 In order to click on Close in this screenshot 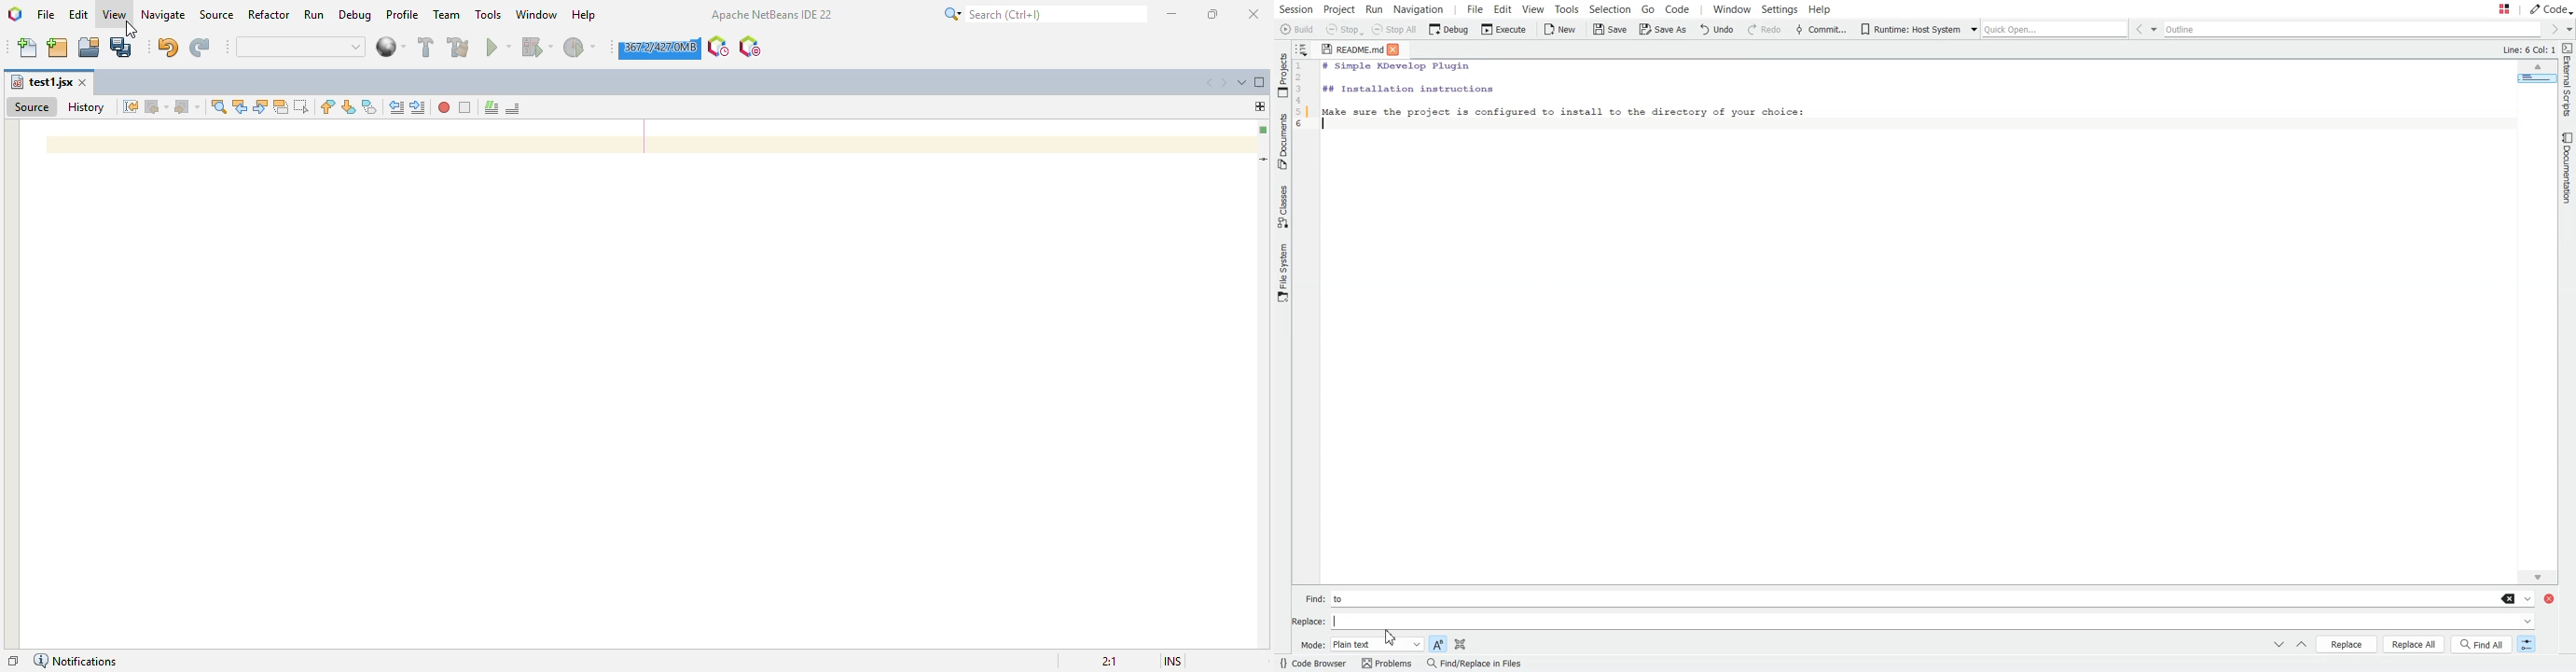, I will do `click(1398, 49)`.